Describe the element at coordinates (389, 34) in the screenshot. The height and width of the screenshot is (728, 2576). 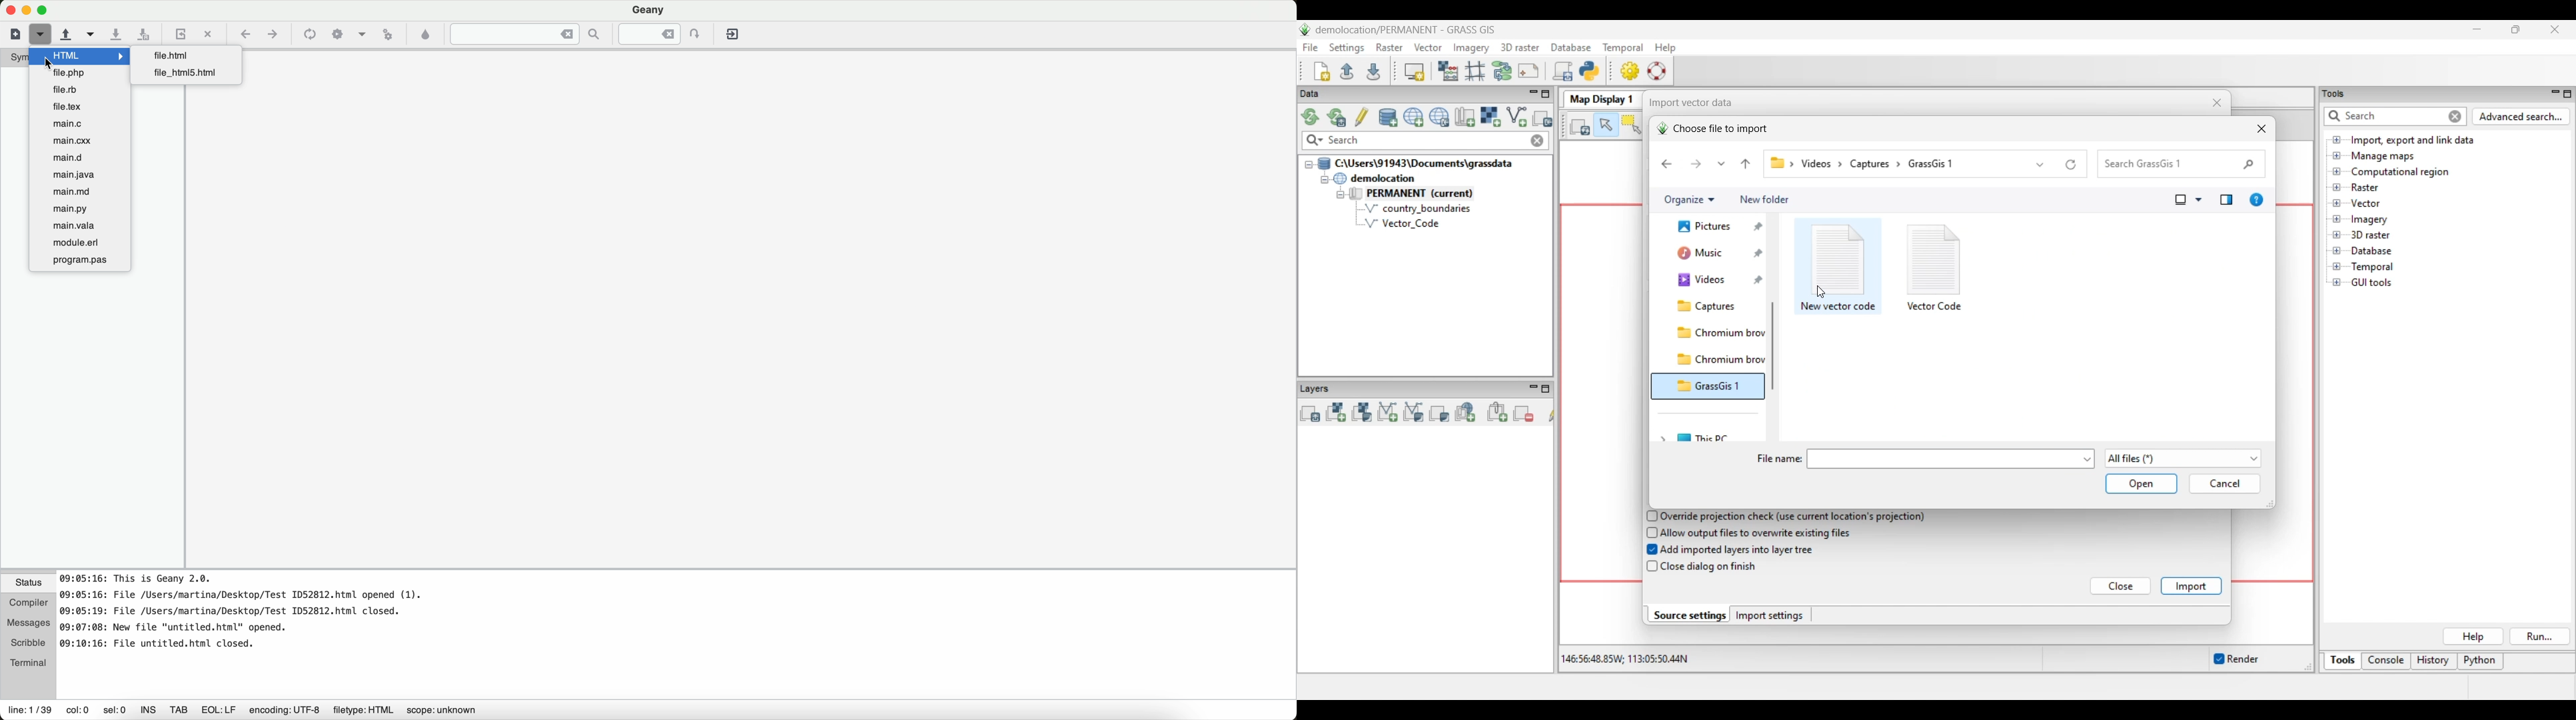
I see `run or view the current file` at that location.